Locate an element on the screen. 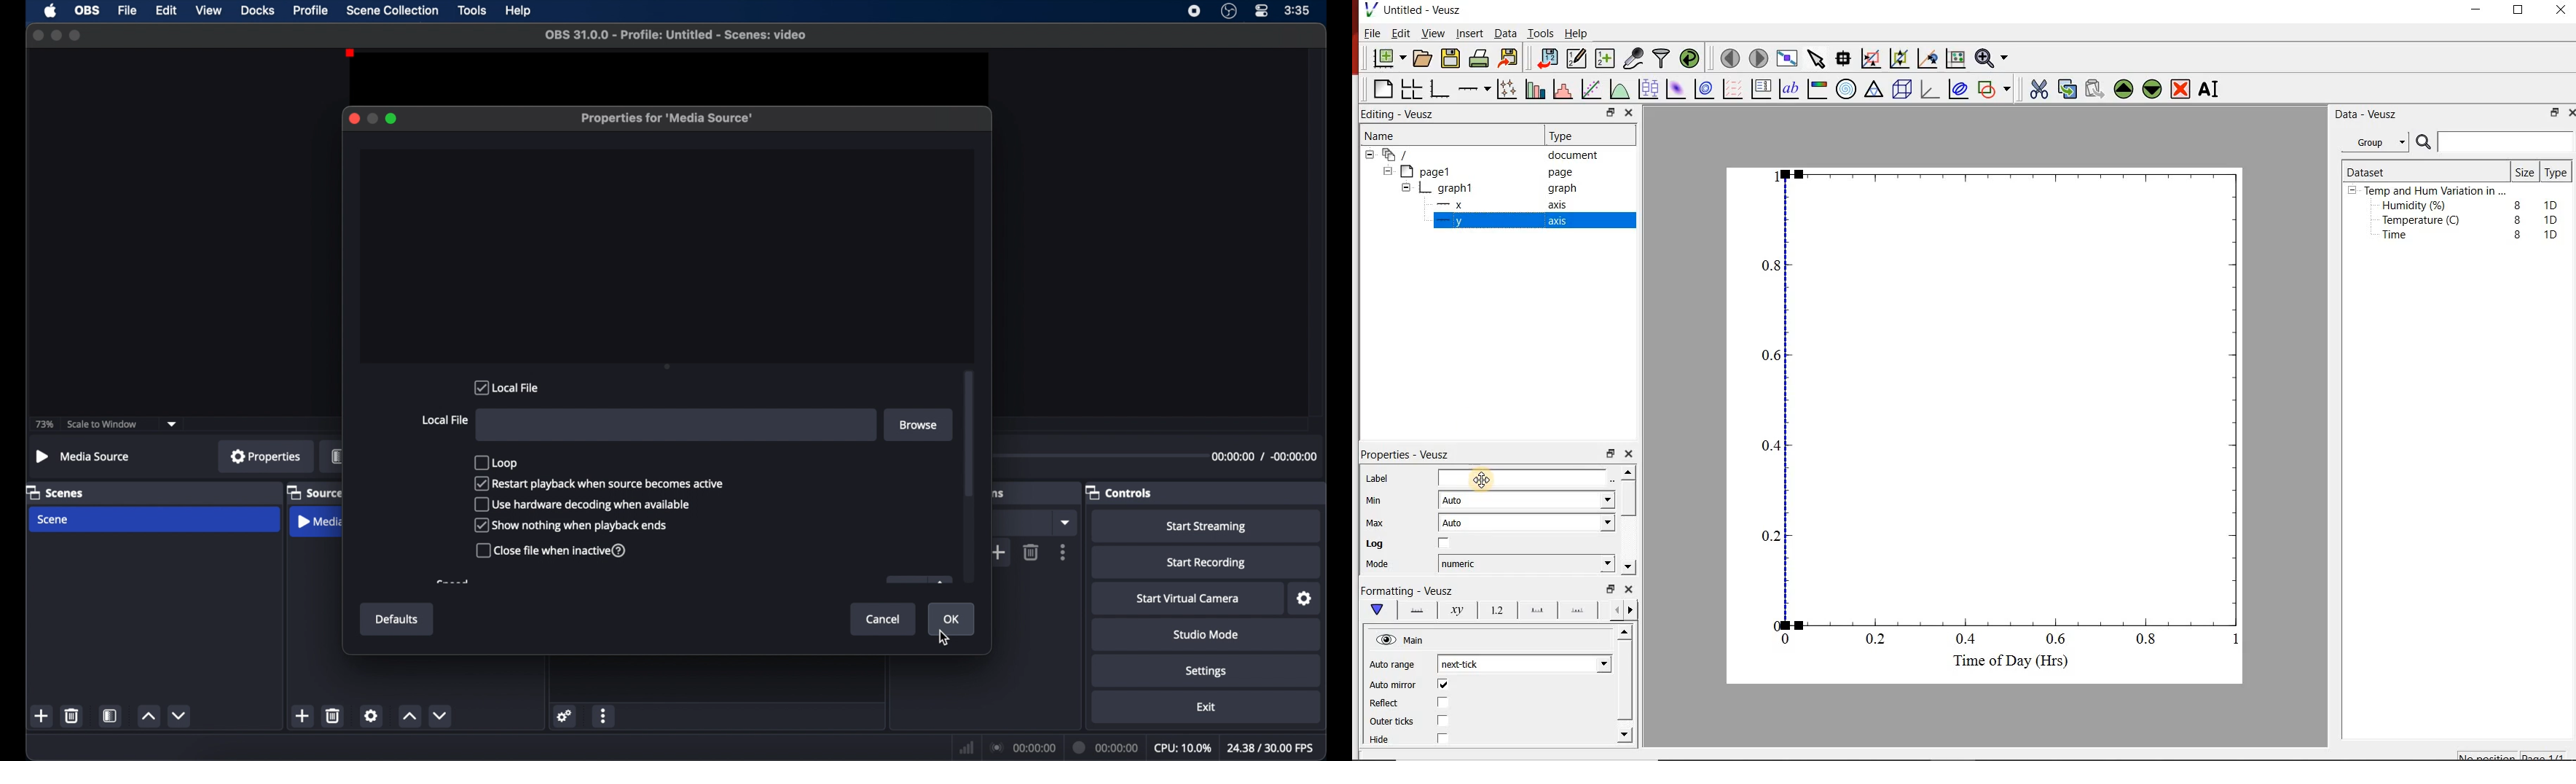 The image size is (2576, 784). studio mode is located at coordinates (1207, 634).